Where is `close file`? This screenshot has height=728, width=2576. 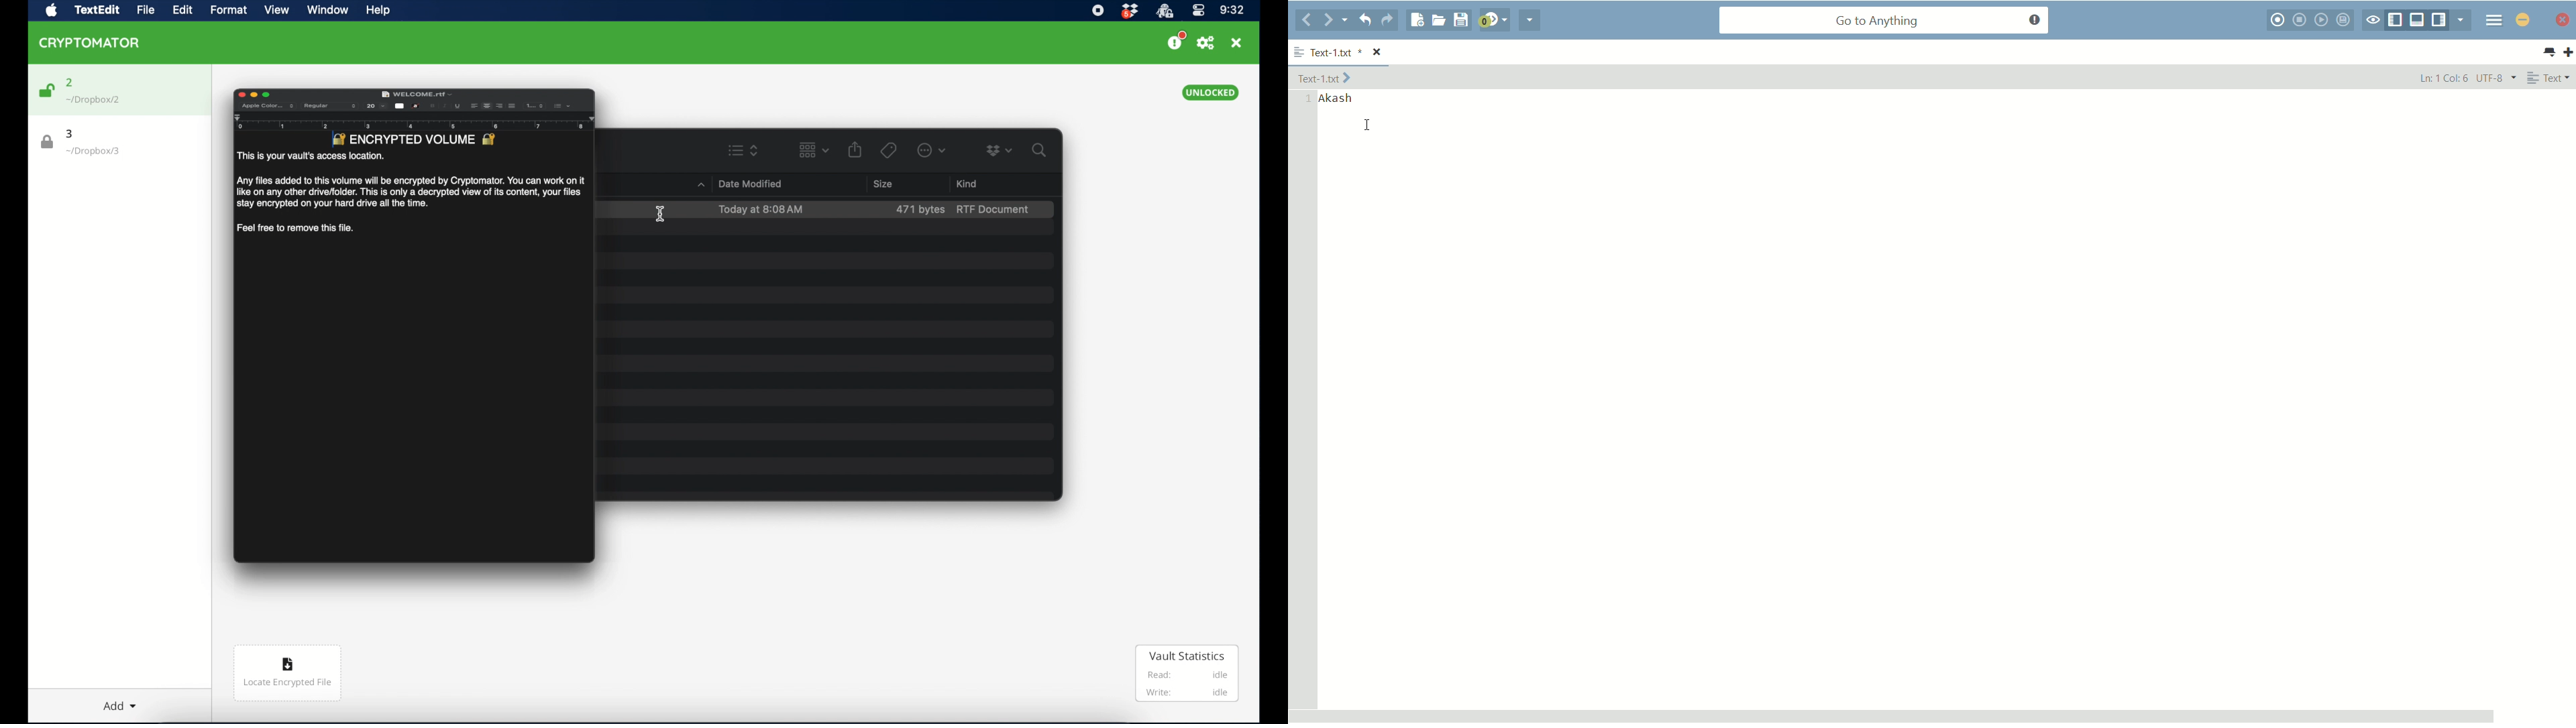
close file is located at coordinates (1377, 51).